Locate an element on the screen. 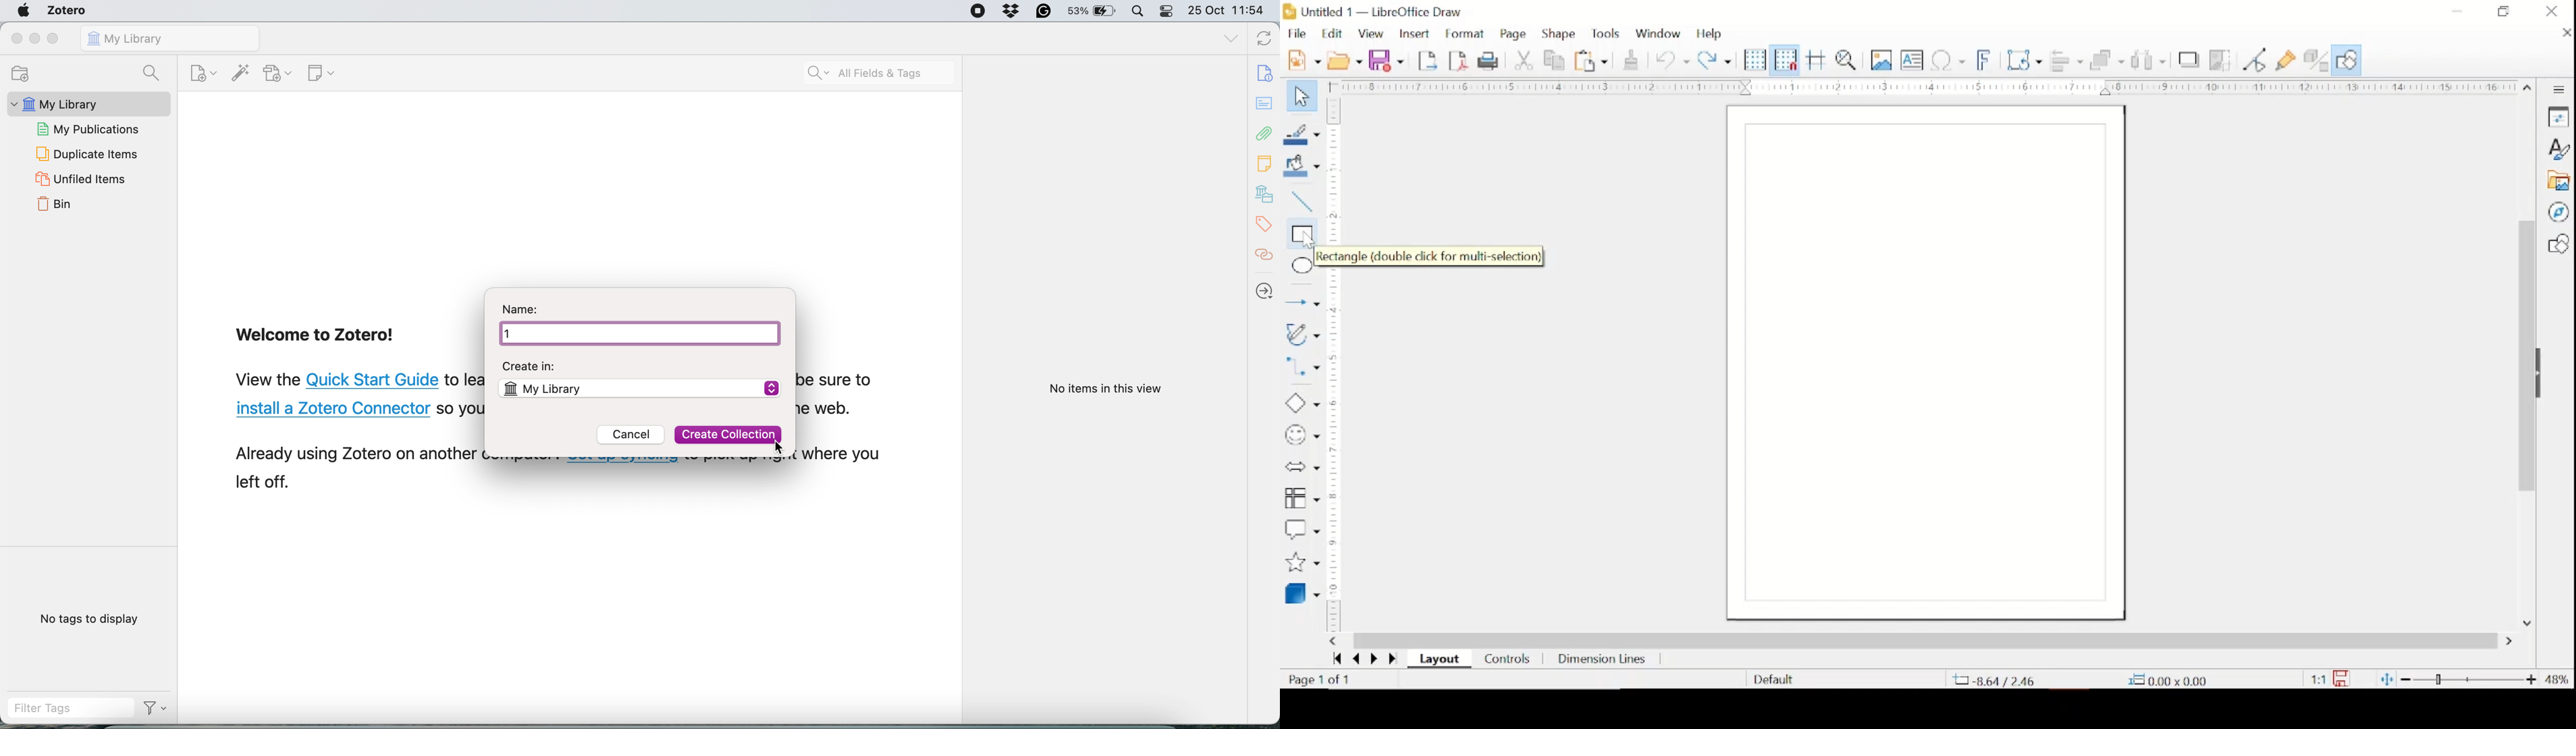 This screenshot has width=2576, height=756. spotlight search is located at coordinates (1141, 10).